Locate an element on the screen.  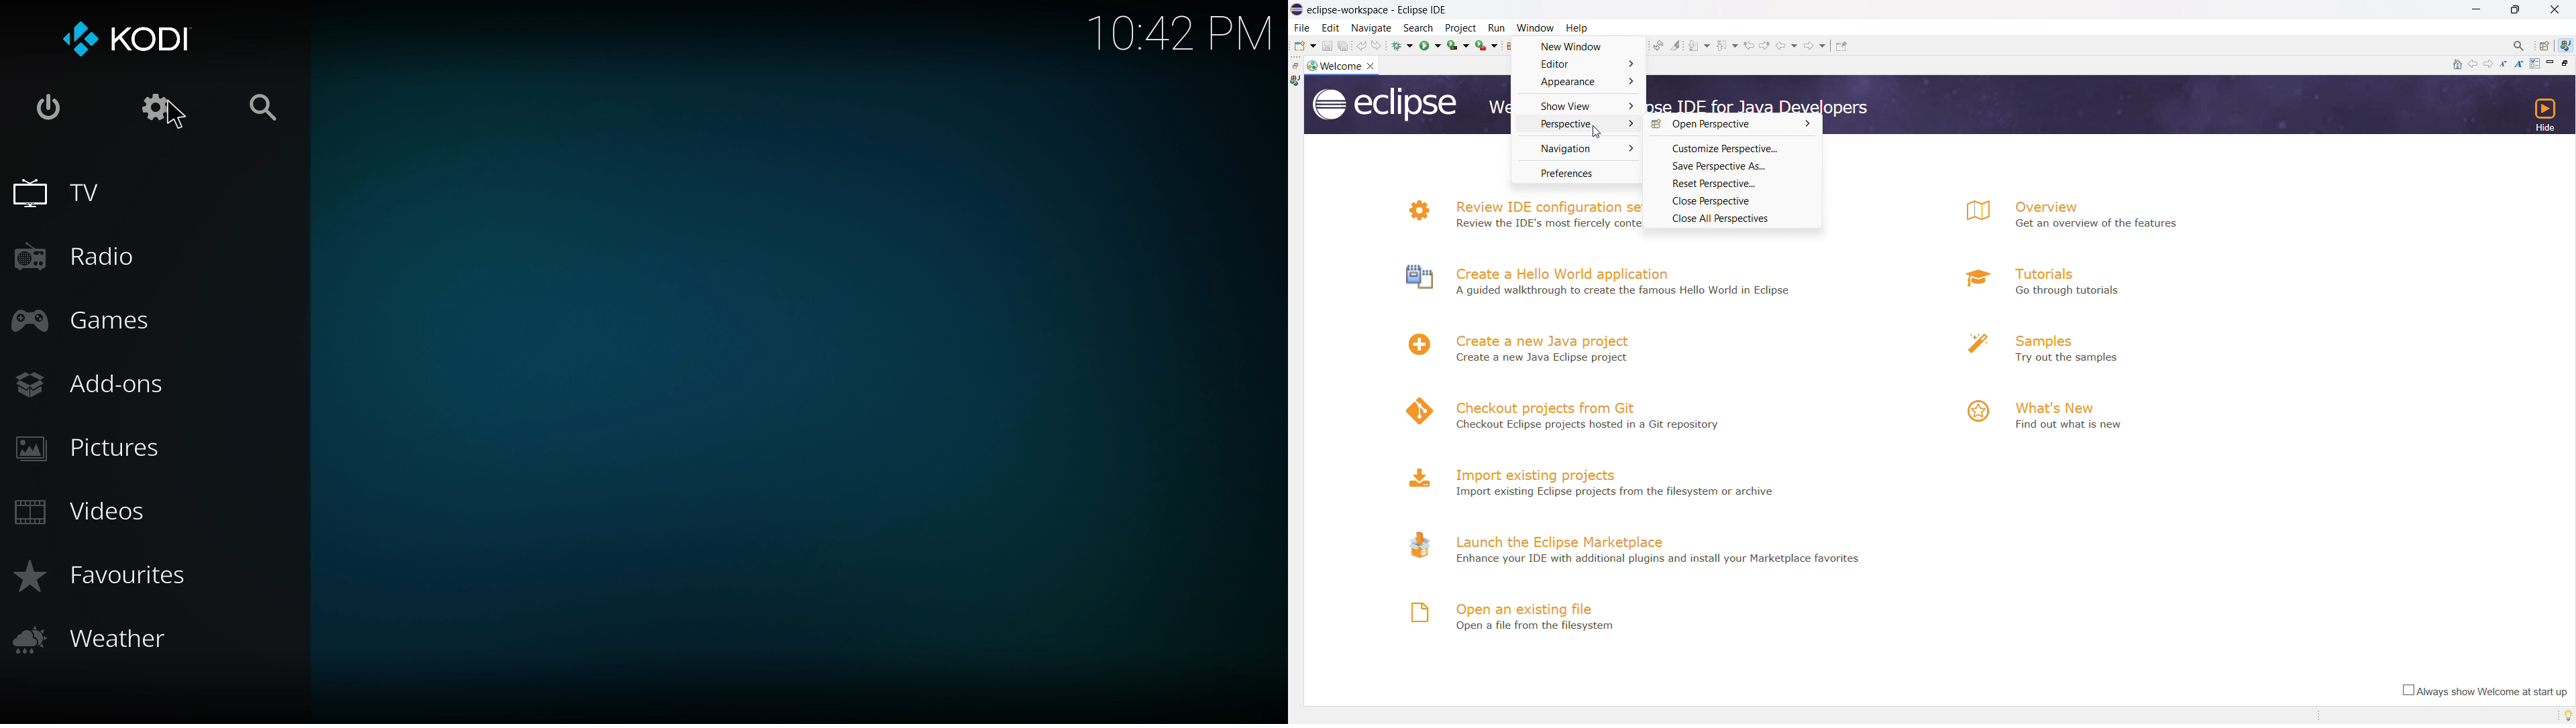
reduce is located at coordinates (2506, 64).